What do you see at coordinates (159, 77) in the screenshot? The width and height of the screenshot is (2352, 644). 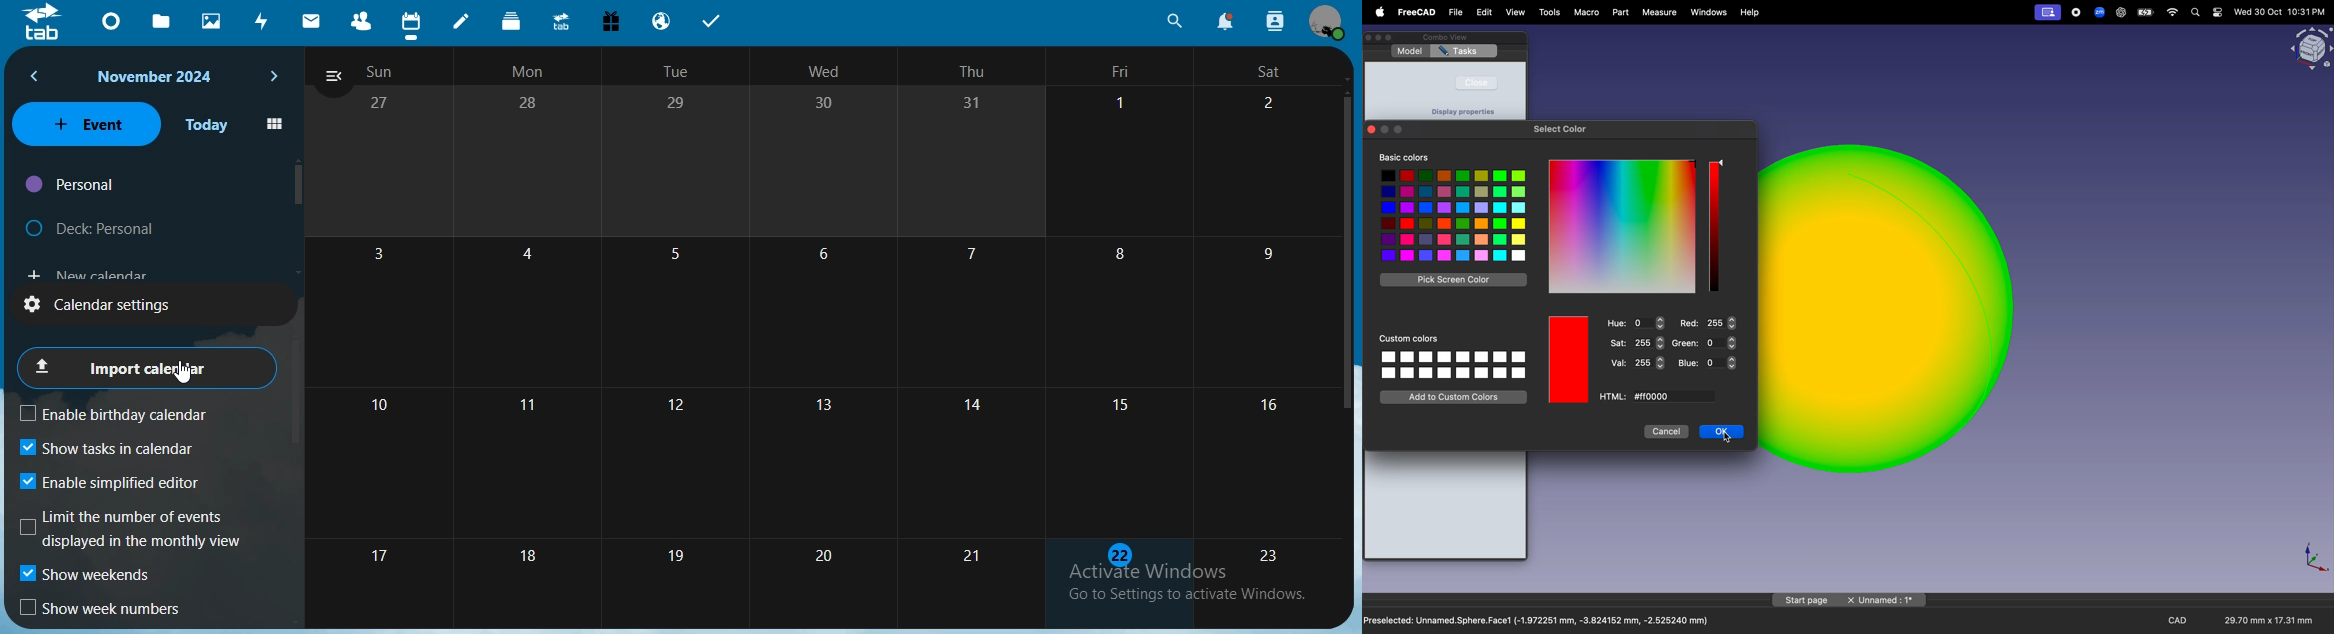 I see `november 2024` at bounding box center [159, 77].